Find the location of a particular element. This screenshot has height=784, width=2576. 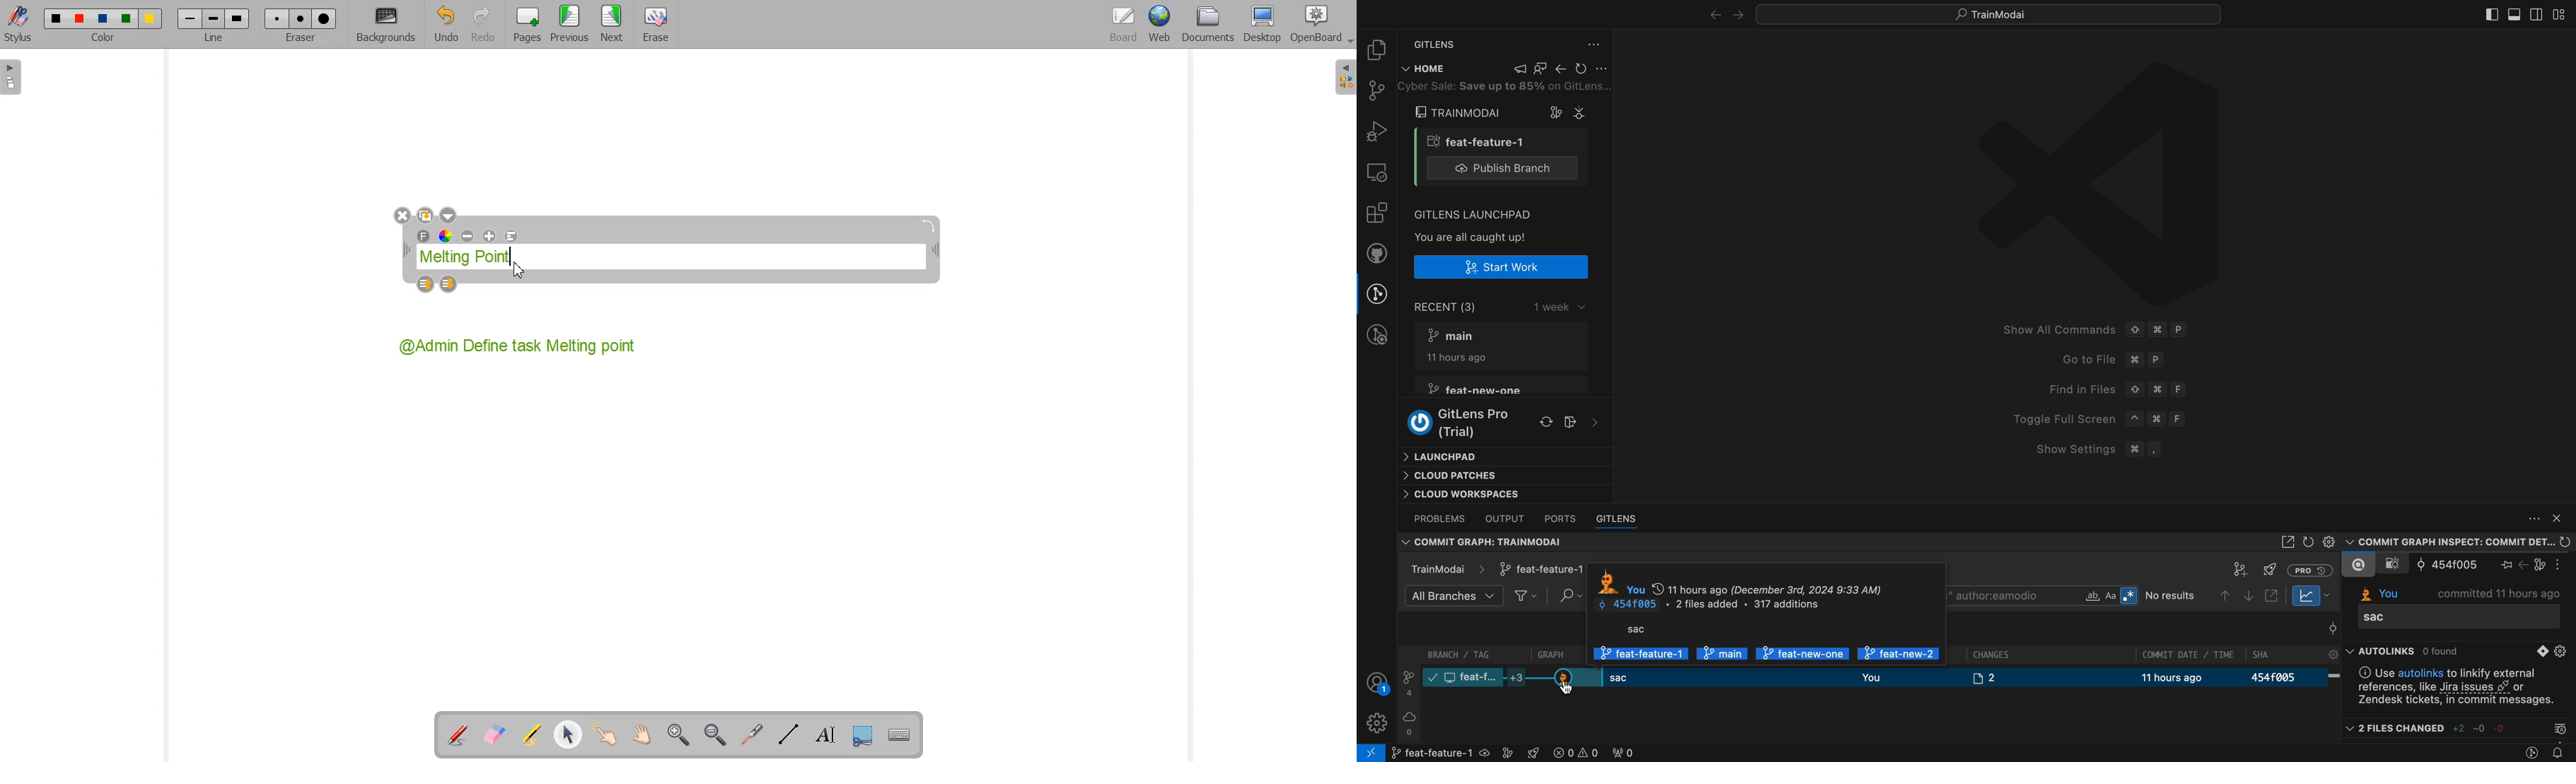

arrows is located at coordinates (1739, 14).